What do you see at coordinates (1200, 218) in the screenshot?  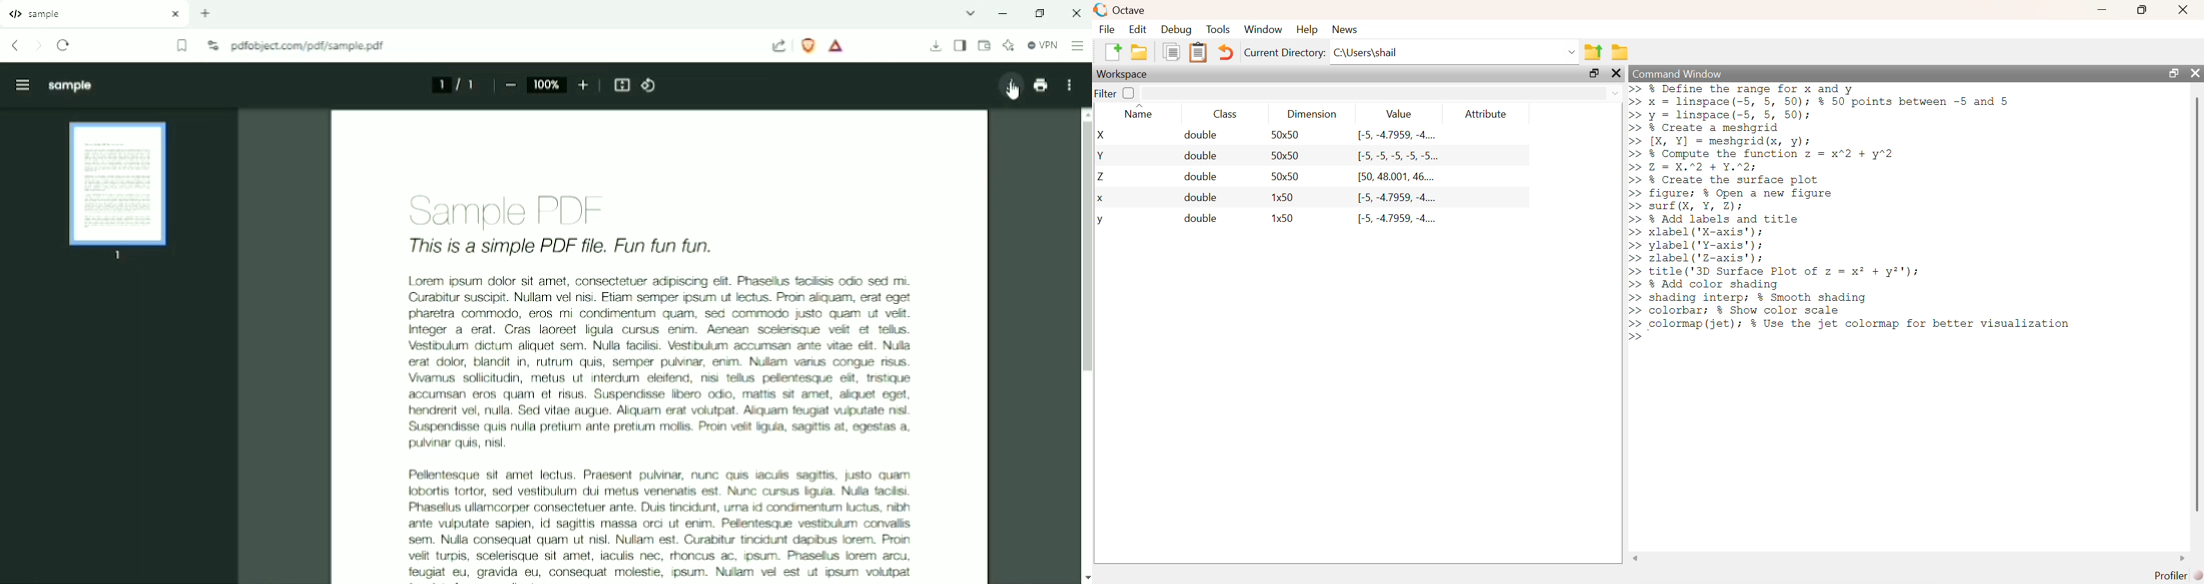 I see `double` at bounding box center [1200, 218].